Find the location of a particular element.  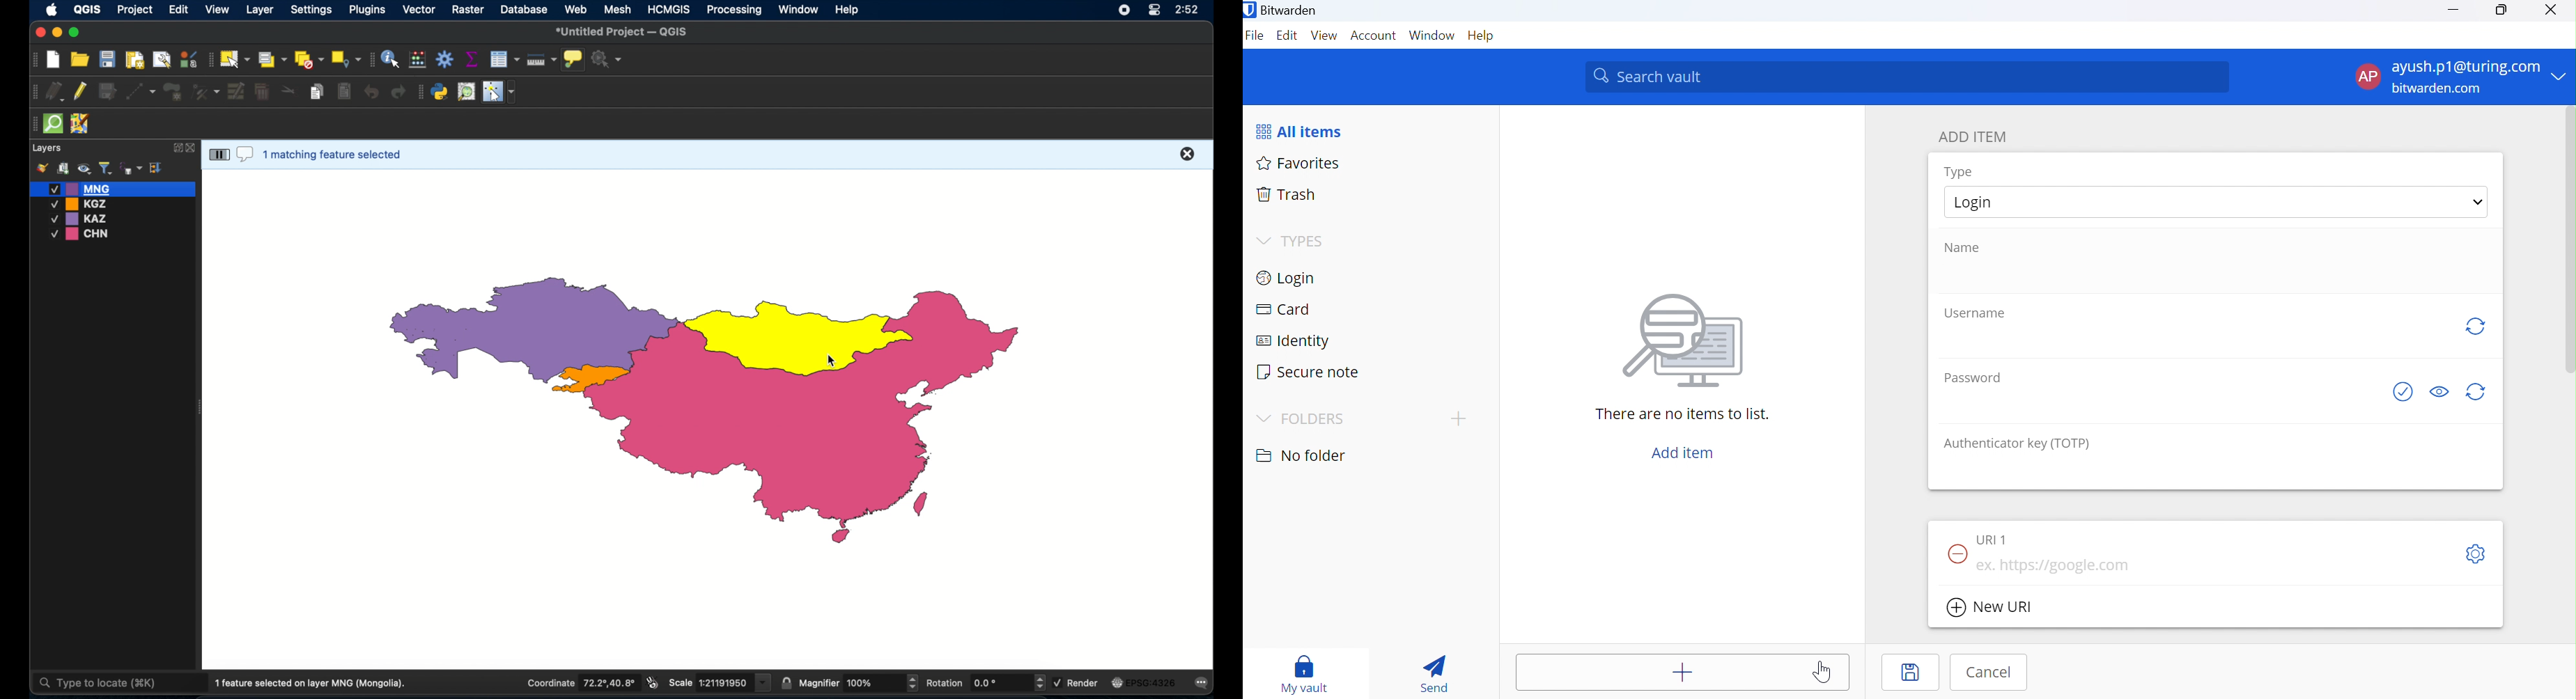

Save is located at coordinates (1911, 672).